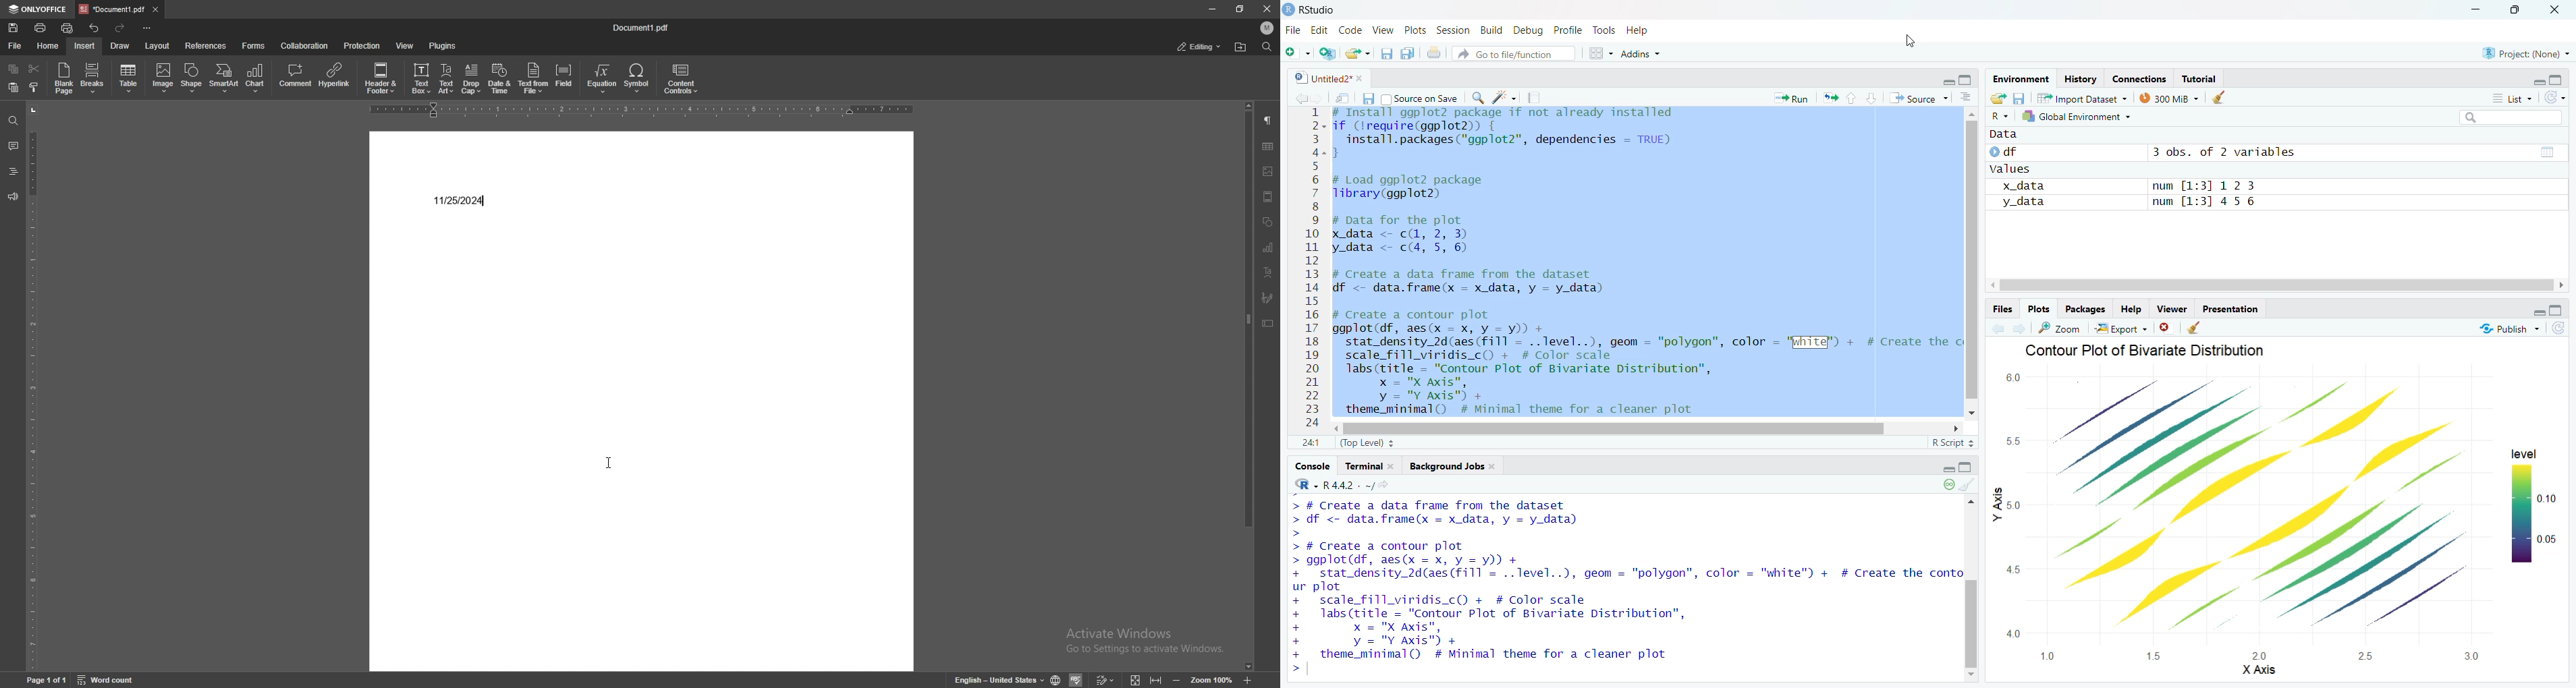  What do you see at coordinates (2018, 328) in the screenshot?
I see `go forward` at bounding box center [2018, 328].